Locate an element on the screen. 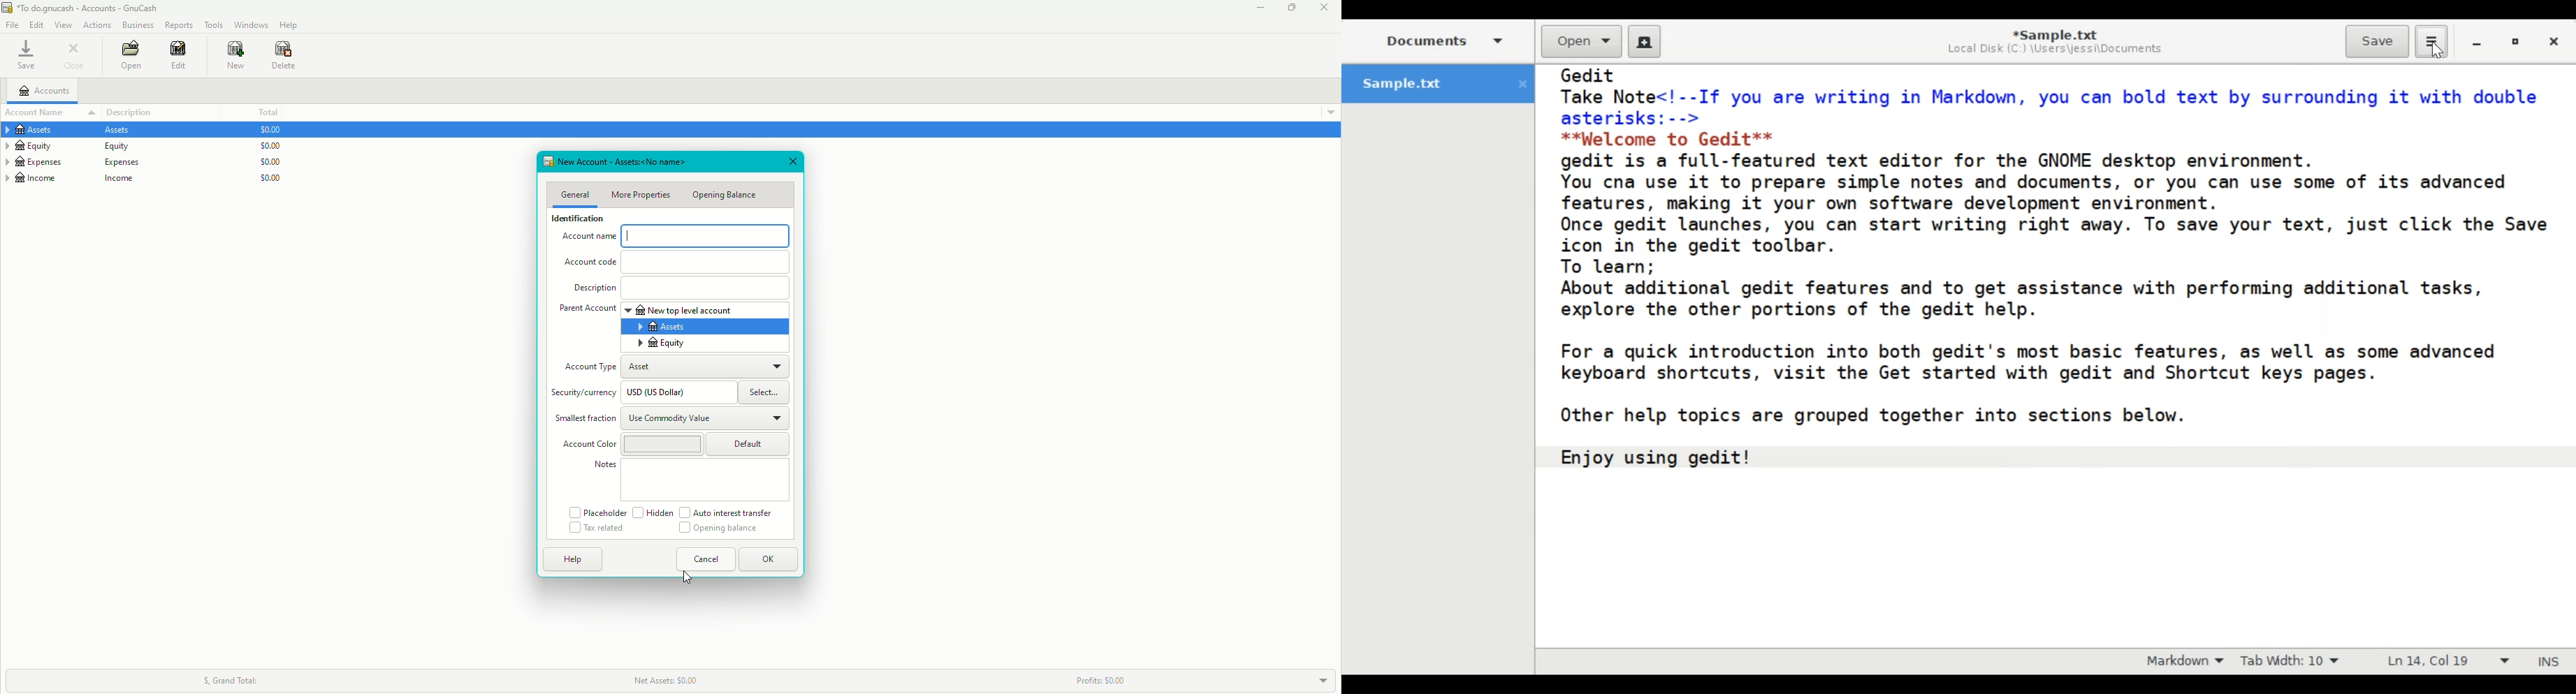 Image resolution: width=2576 pixels, height=700 pixels. INS is located at coordinates (2547, 660).